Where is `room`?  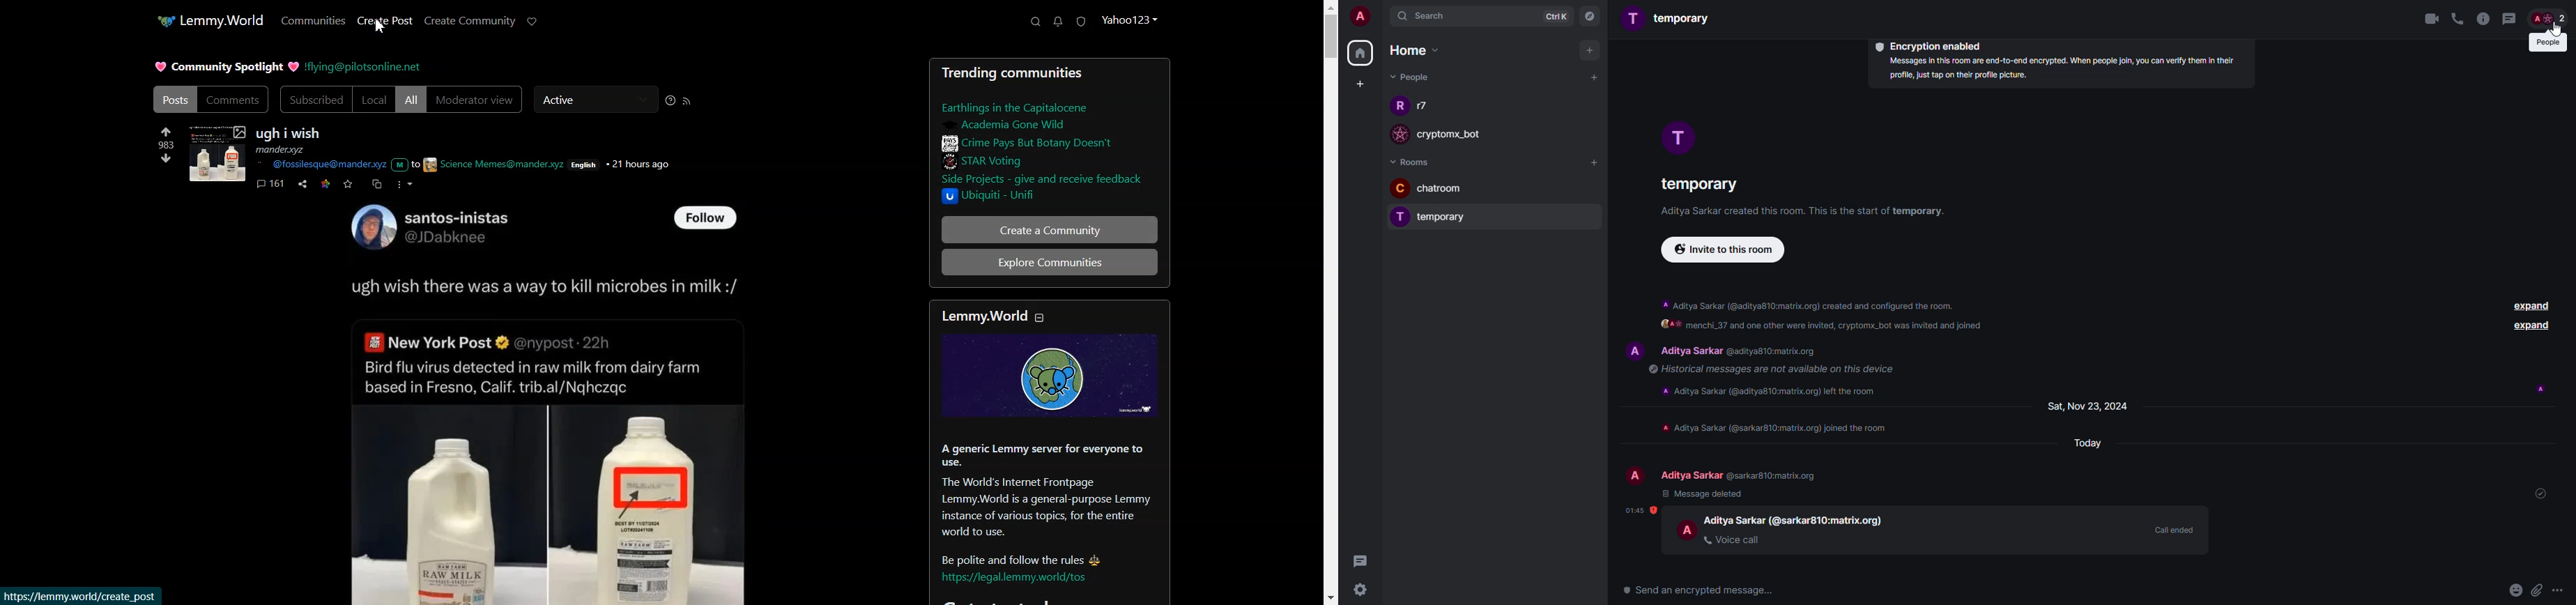
room is located at coordinates (1452, 190).